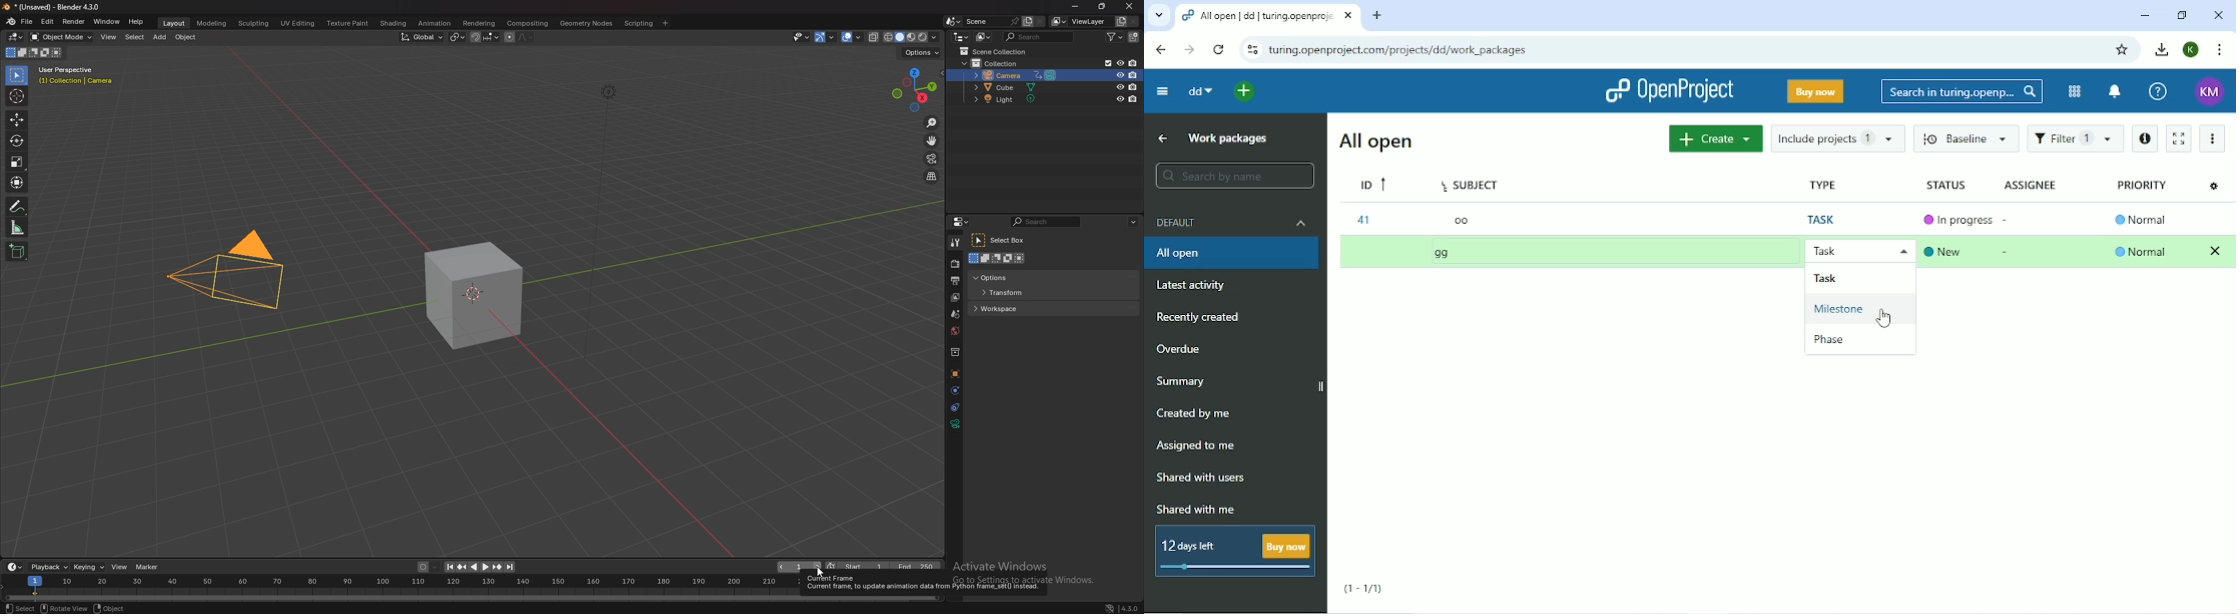  I want to click on sculpting, so click(253, 24).